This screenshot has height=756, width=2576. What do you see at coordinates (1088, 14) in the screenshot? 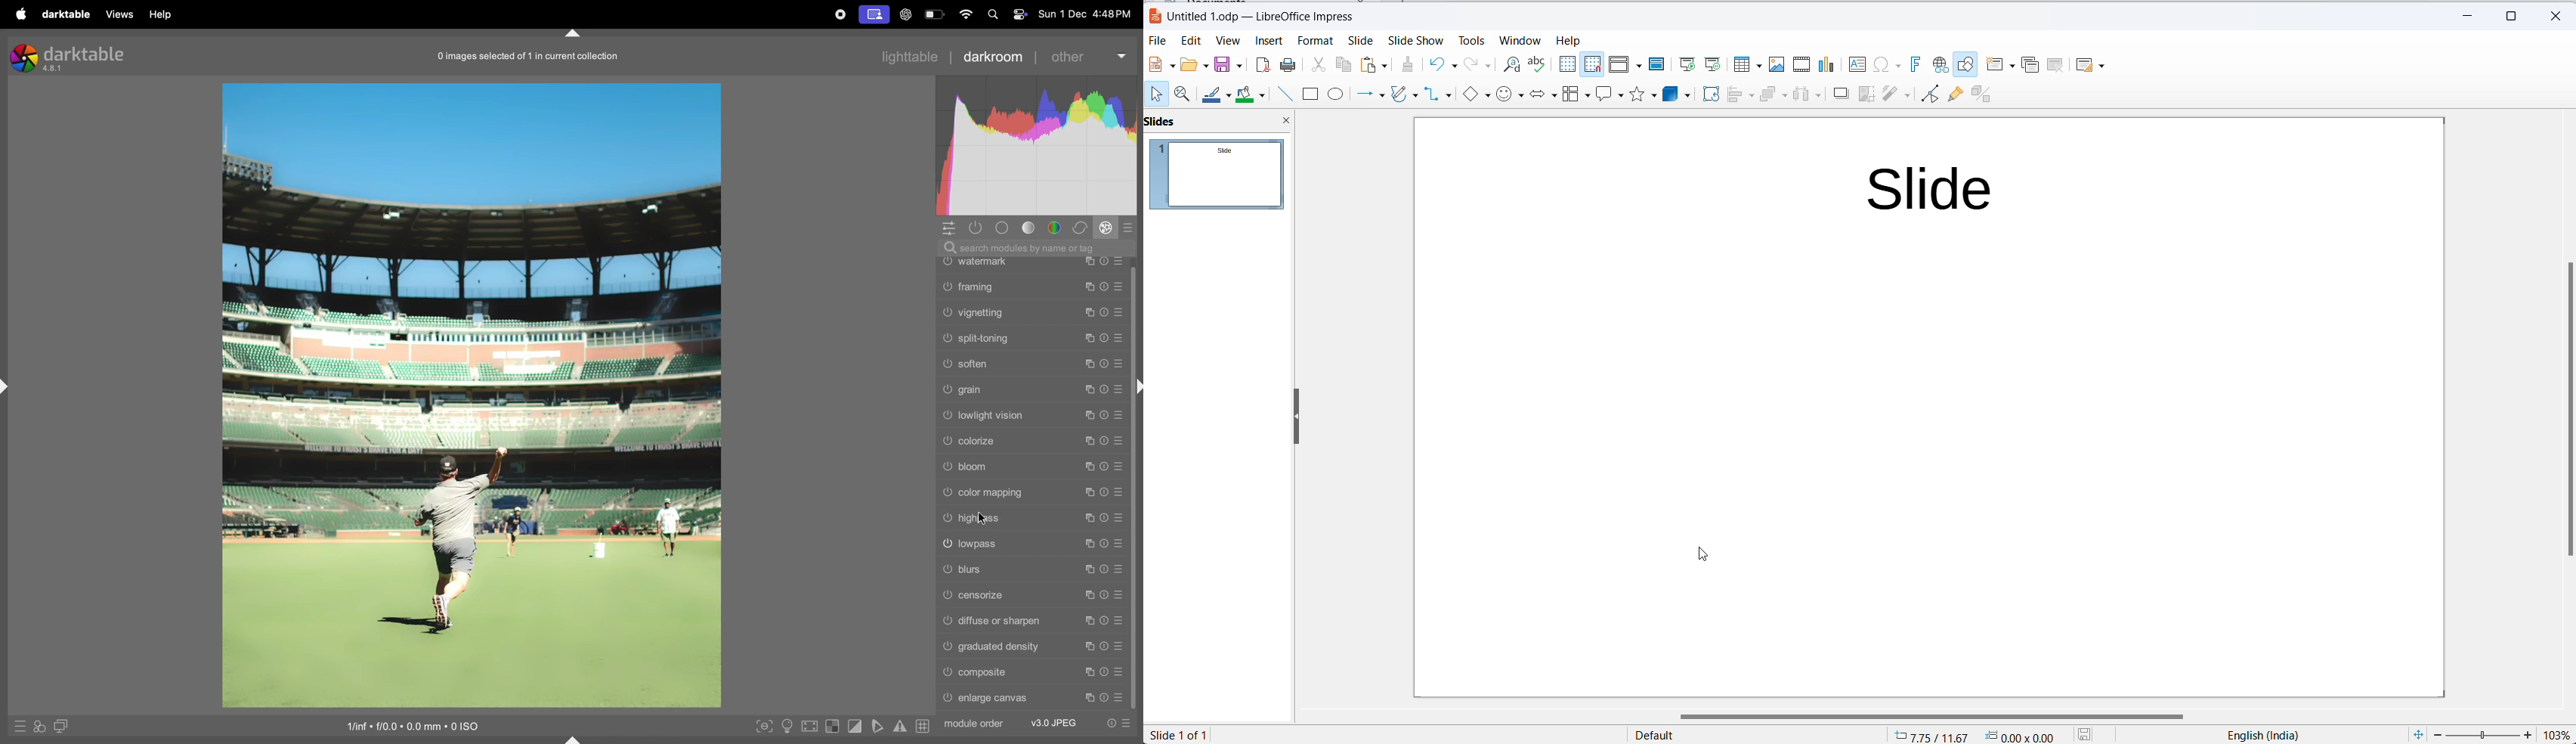
I see `date and time` at bounding box center [1088, 14].